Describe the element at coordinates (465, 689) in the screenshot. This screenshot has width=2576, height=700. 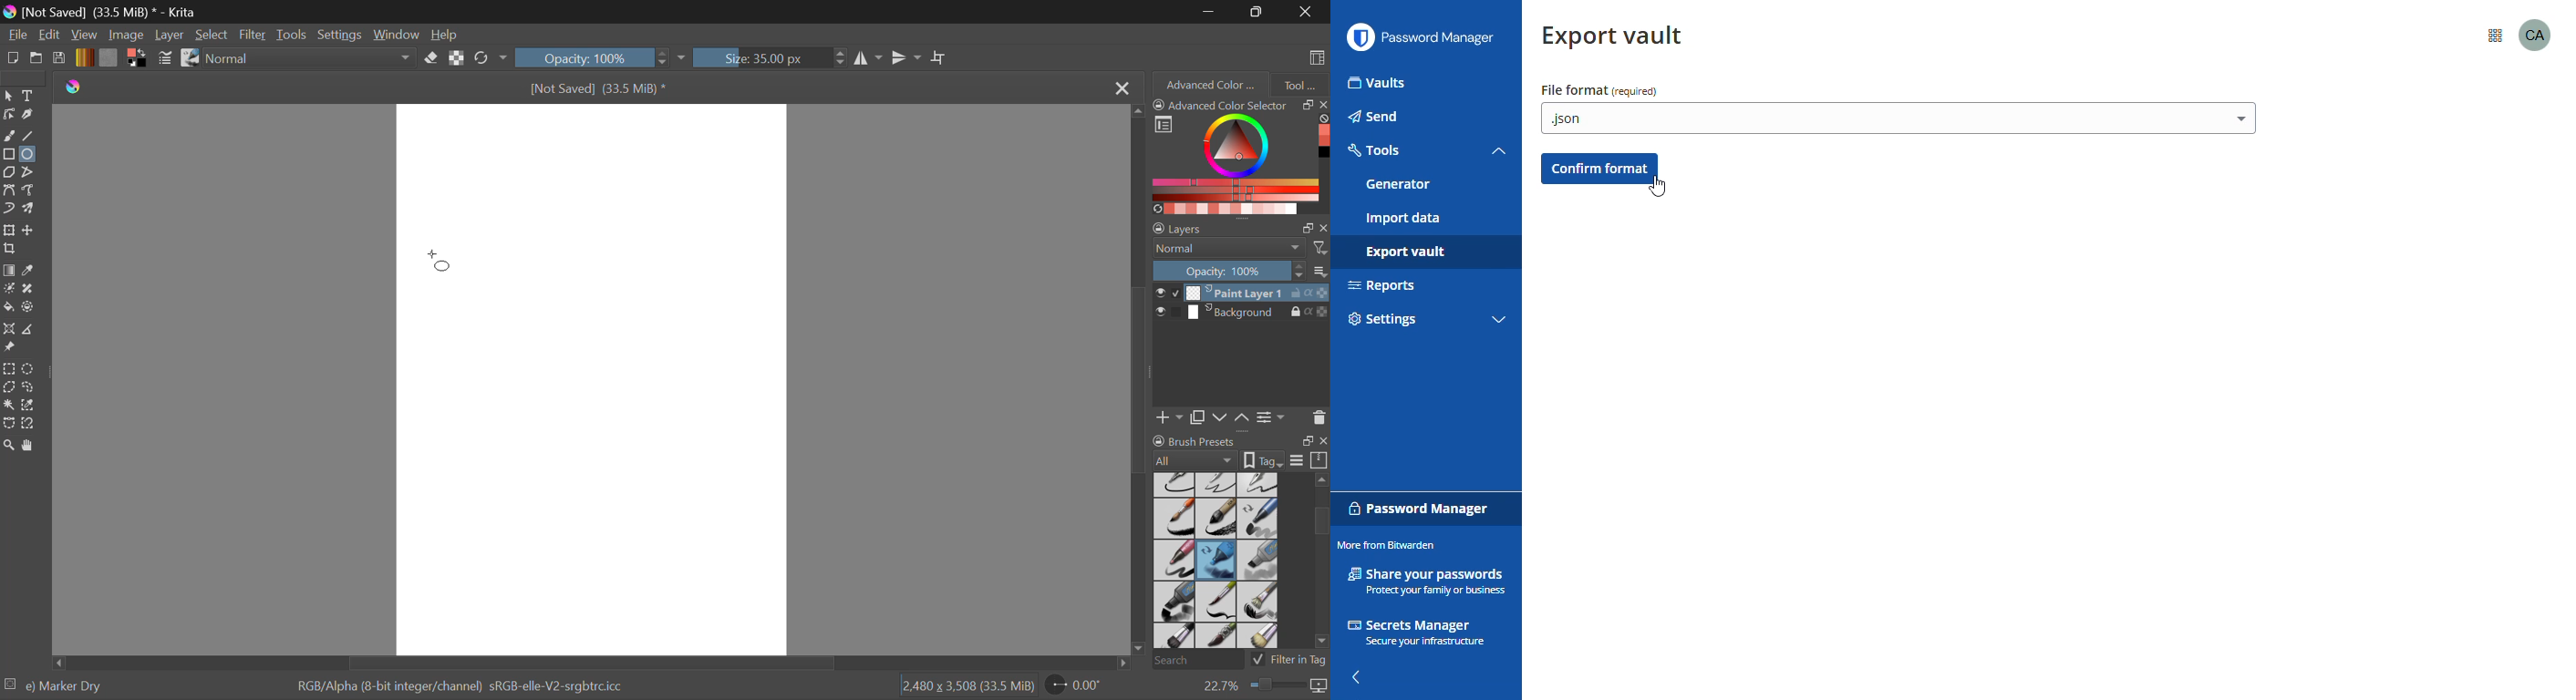
I see `Color Display Info` at that location.